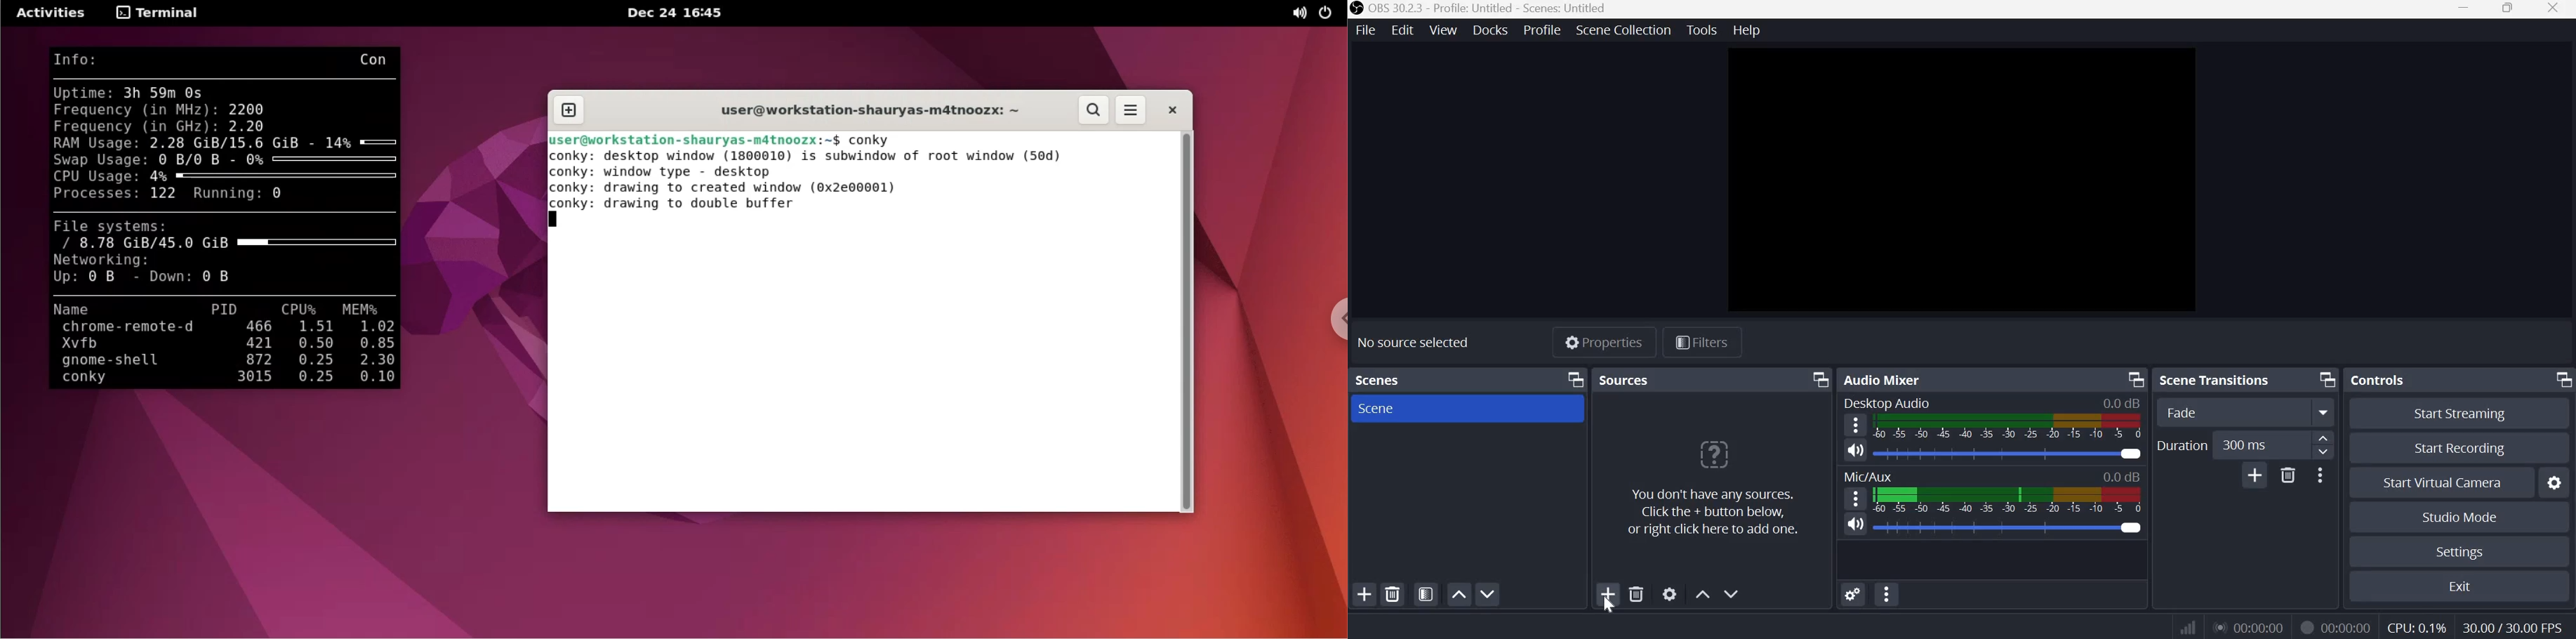 The height and width of the screenshot is (644, 2576). Describe the element at coordinates (1487, 594) in the screenshot. I see `Move scene up` at that location.